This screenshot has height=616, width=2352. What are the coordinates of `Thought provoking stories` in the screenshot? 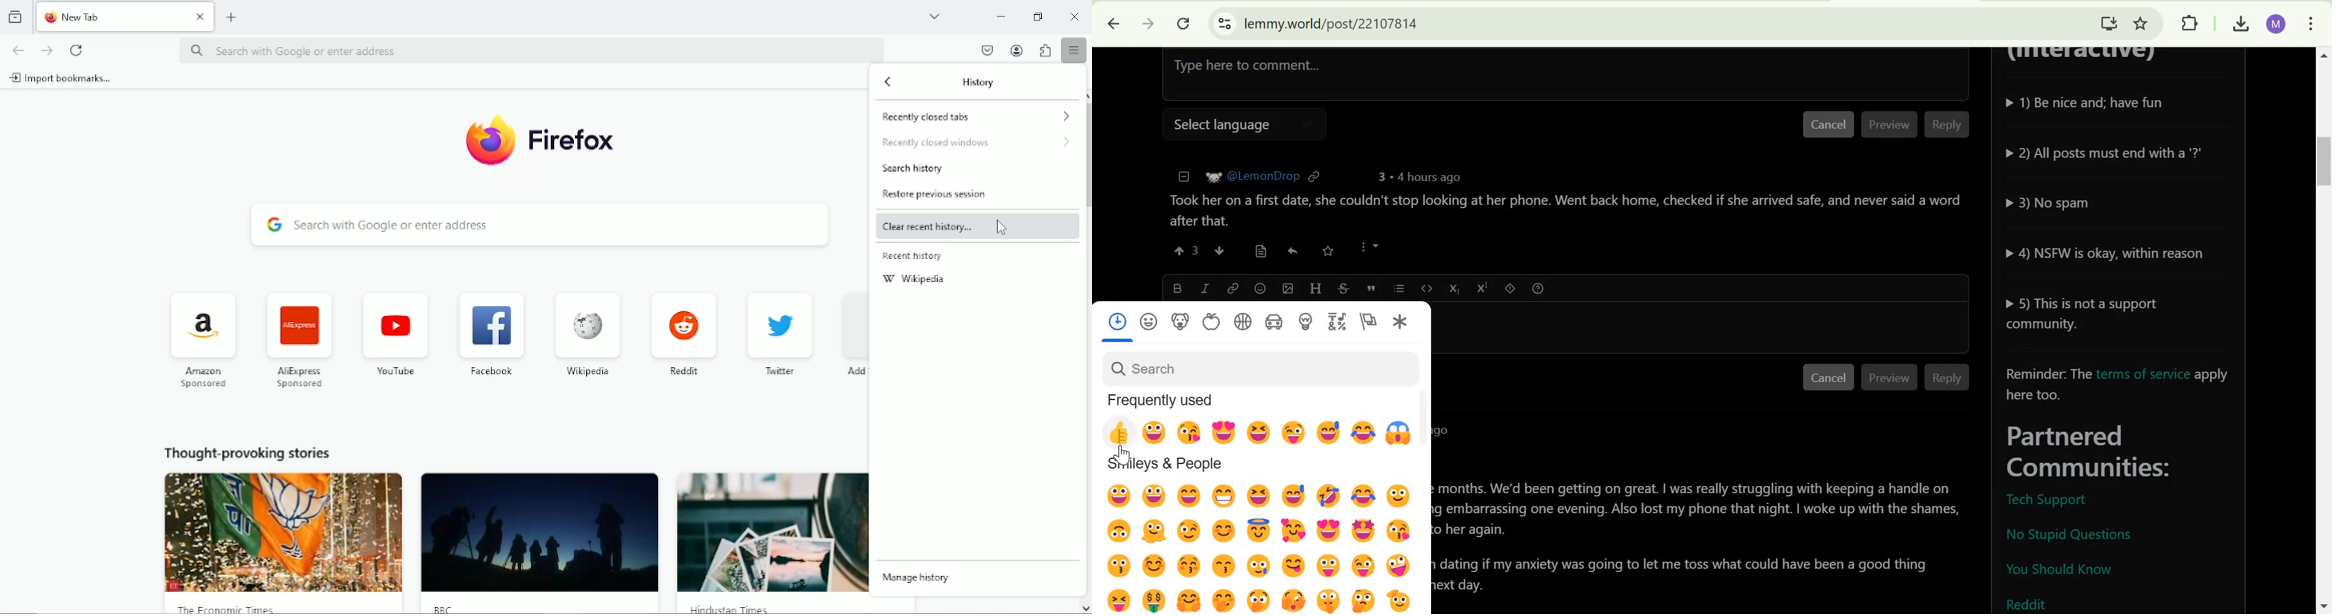 It's located at (248, 451).